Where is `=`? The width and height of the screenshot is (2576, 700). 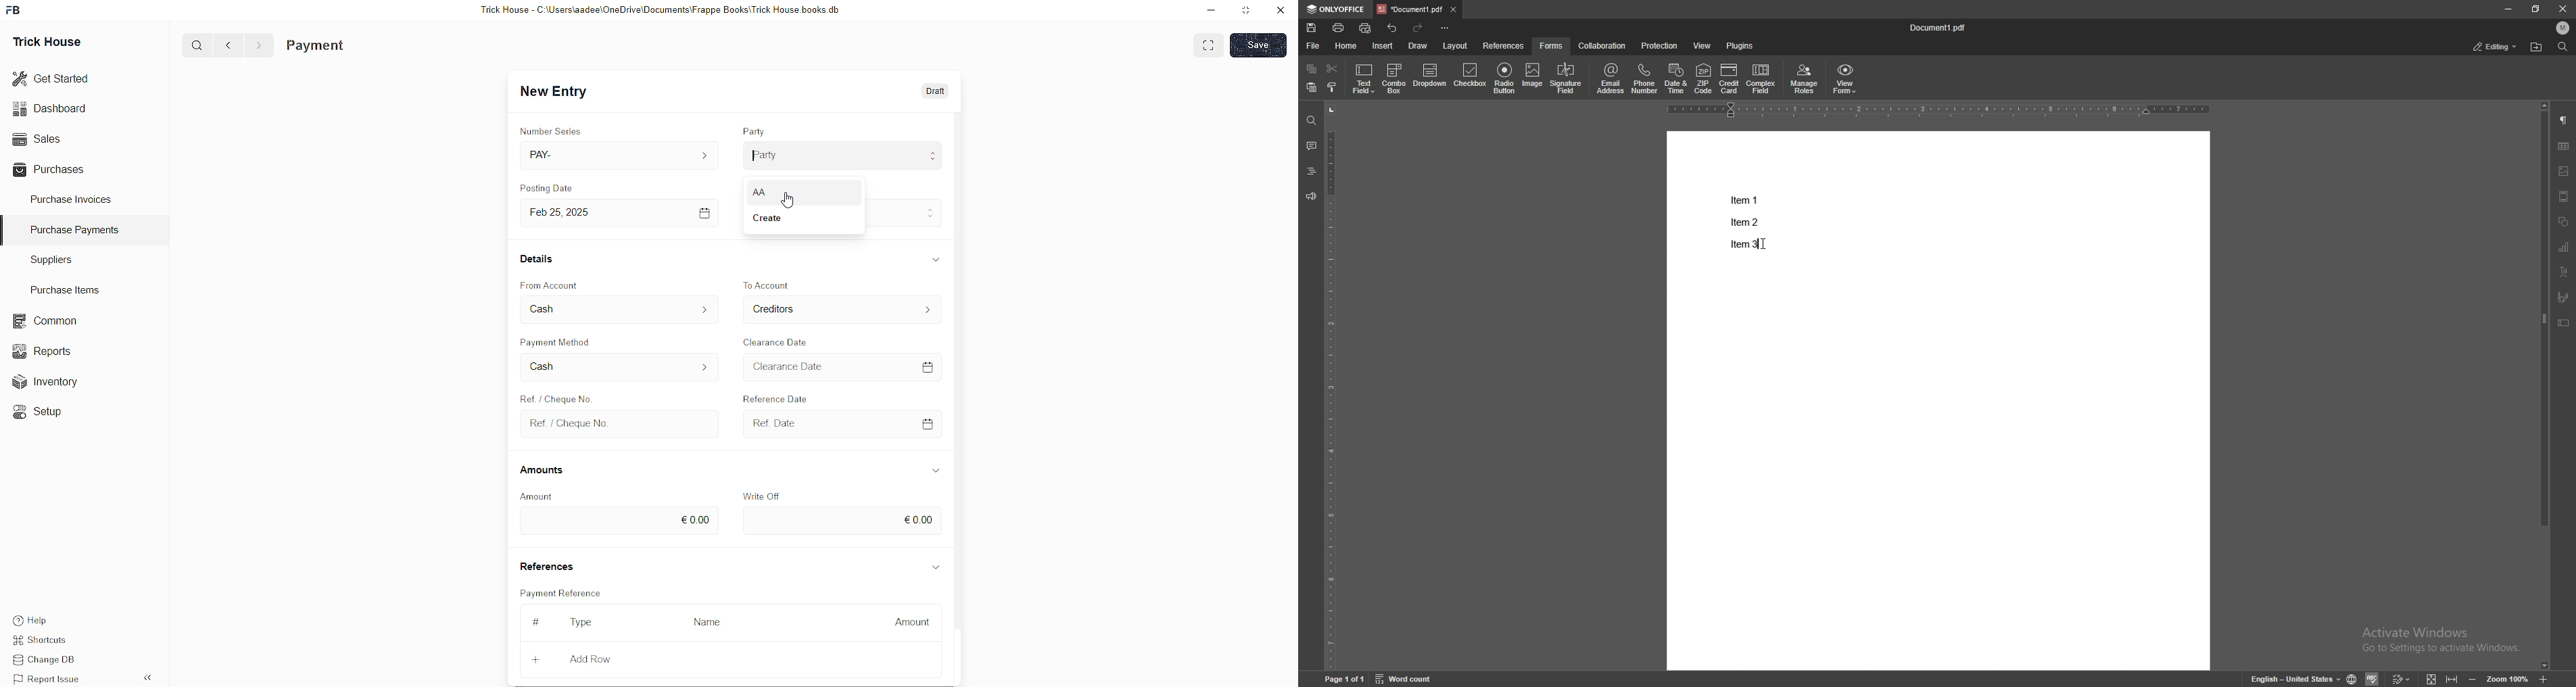
= is located at coordinates (930, 365).